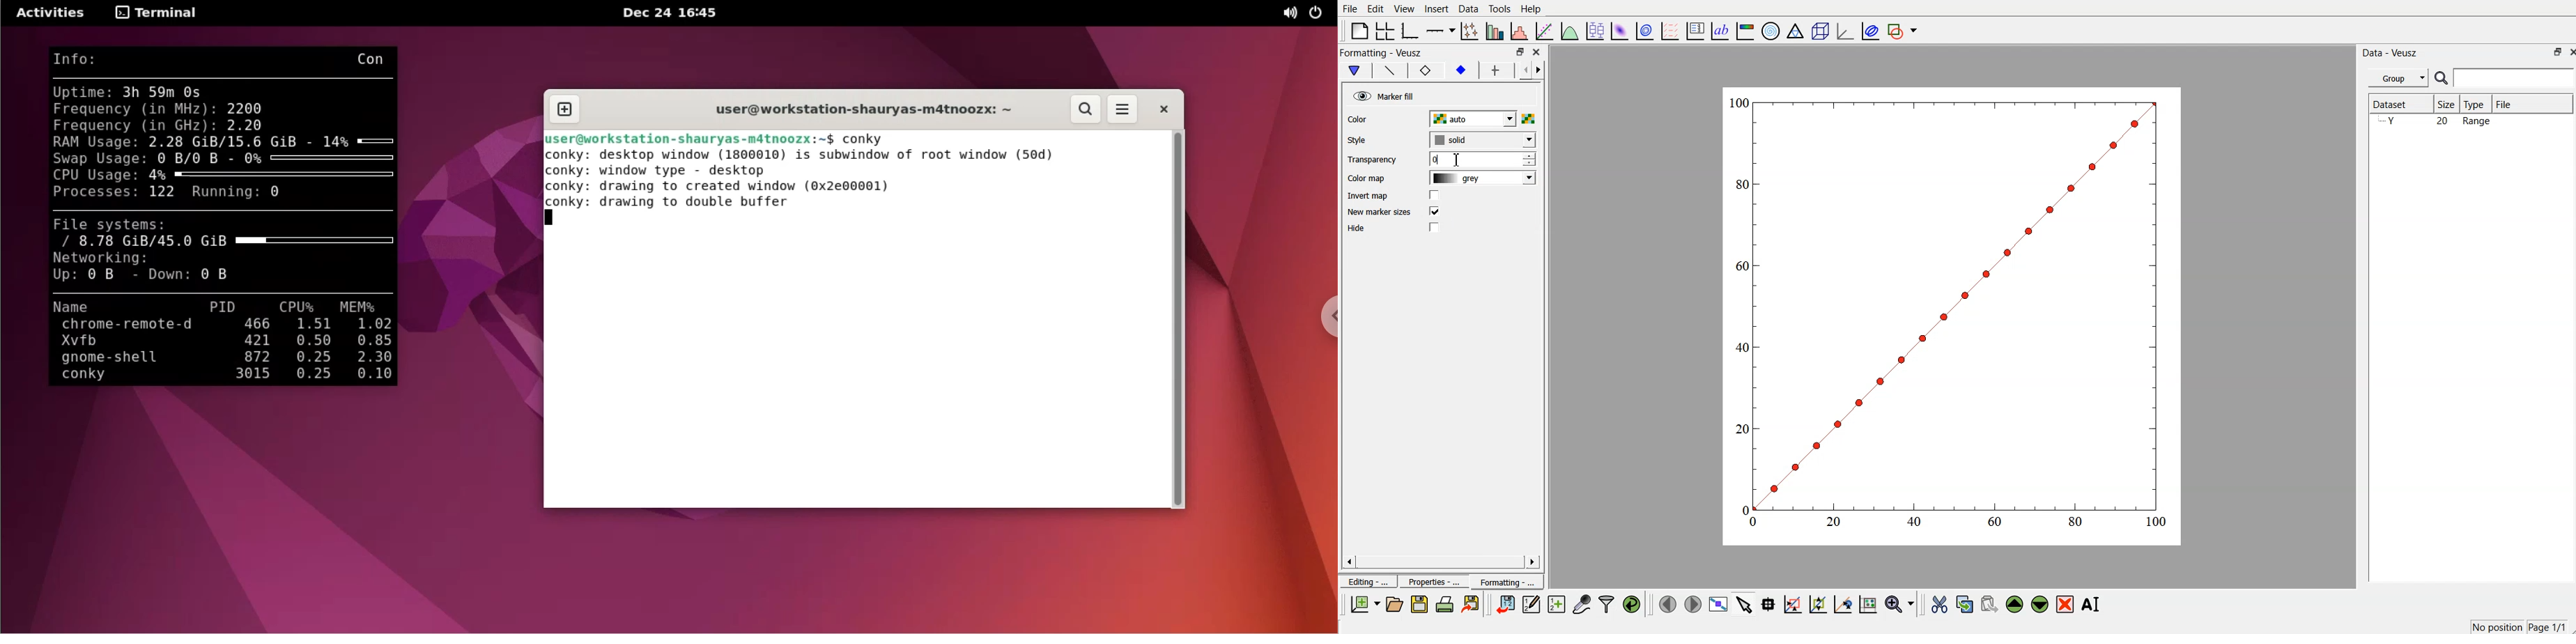 The width and height of the screenshot is (2576, 644). What do you see at coordinates (1720, 31) in the screenshot?
I see `text label` at bounding box center [1720, 31].